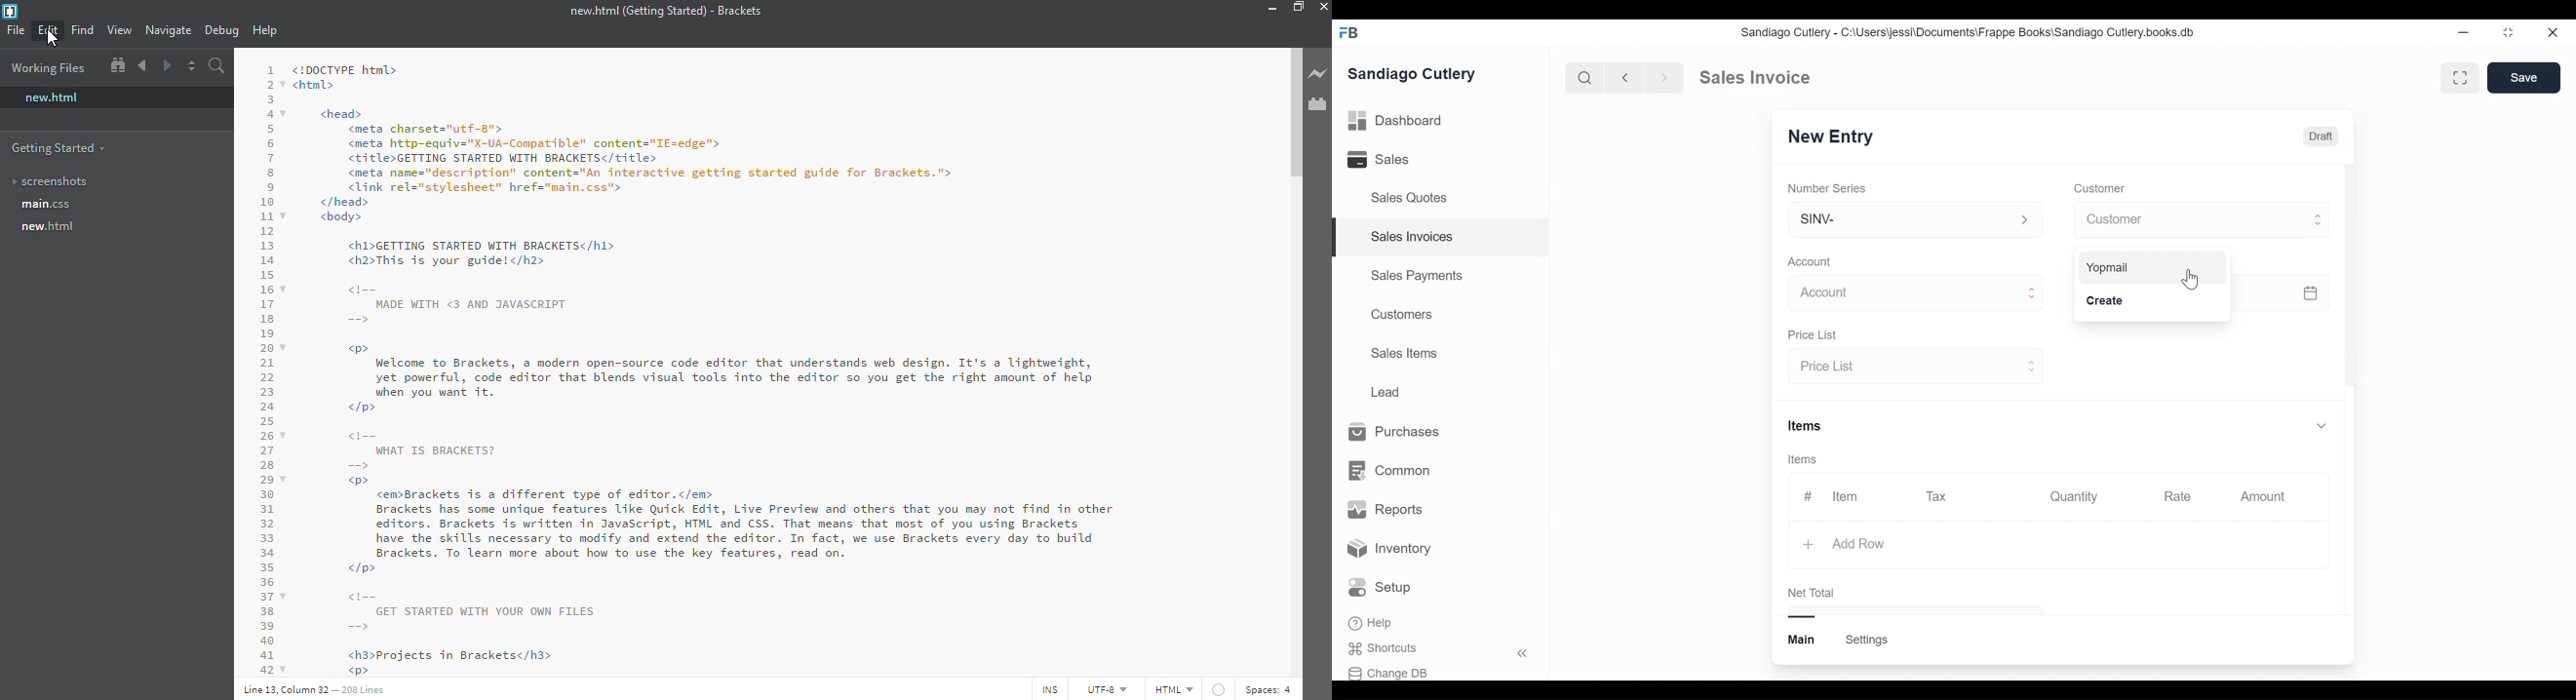  What do you see at coordinates (1828, 188) in the screenshot?
I see `Number Series` at bounding box center [1828, 188].